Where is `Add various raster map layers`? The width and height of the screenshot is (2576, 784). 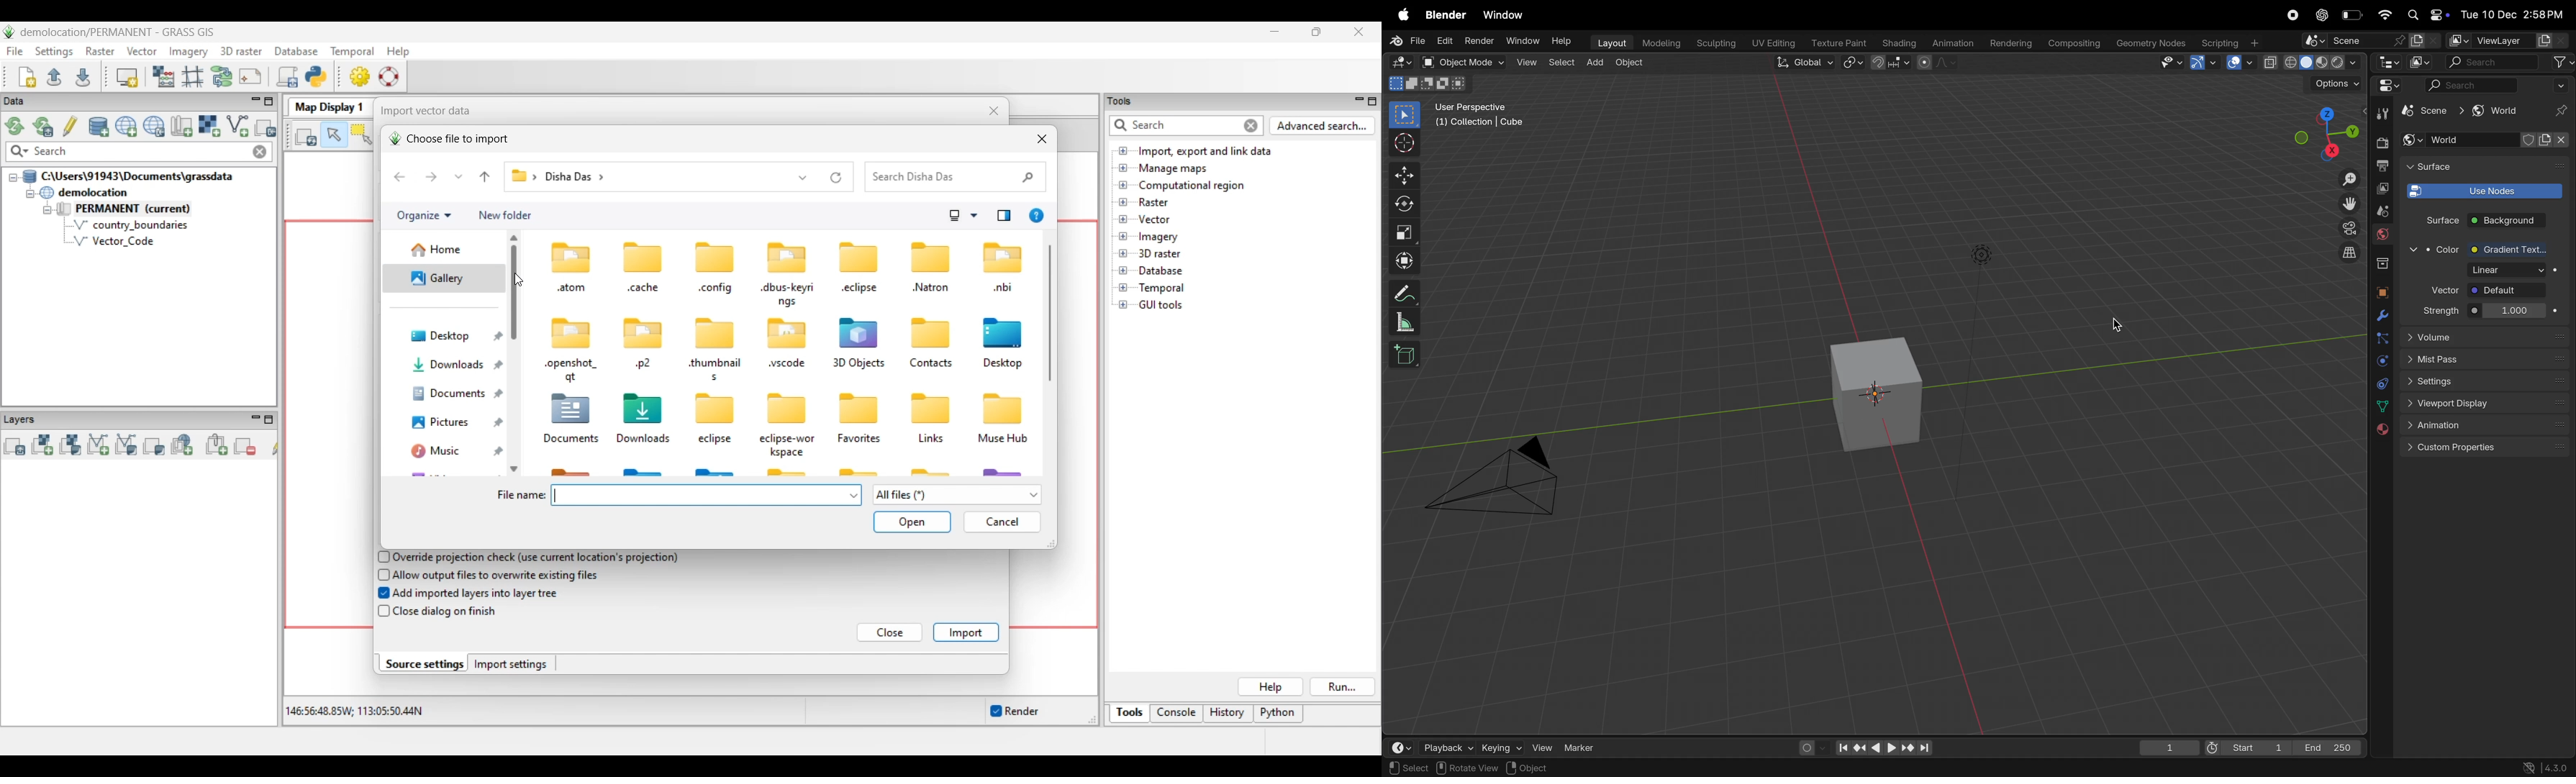
Add various raster map layers is located at coordinates (70, 445).